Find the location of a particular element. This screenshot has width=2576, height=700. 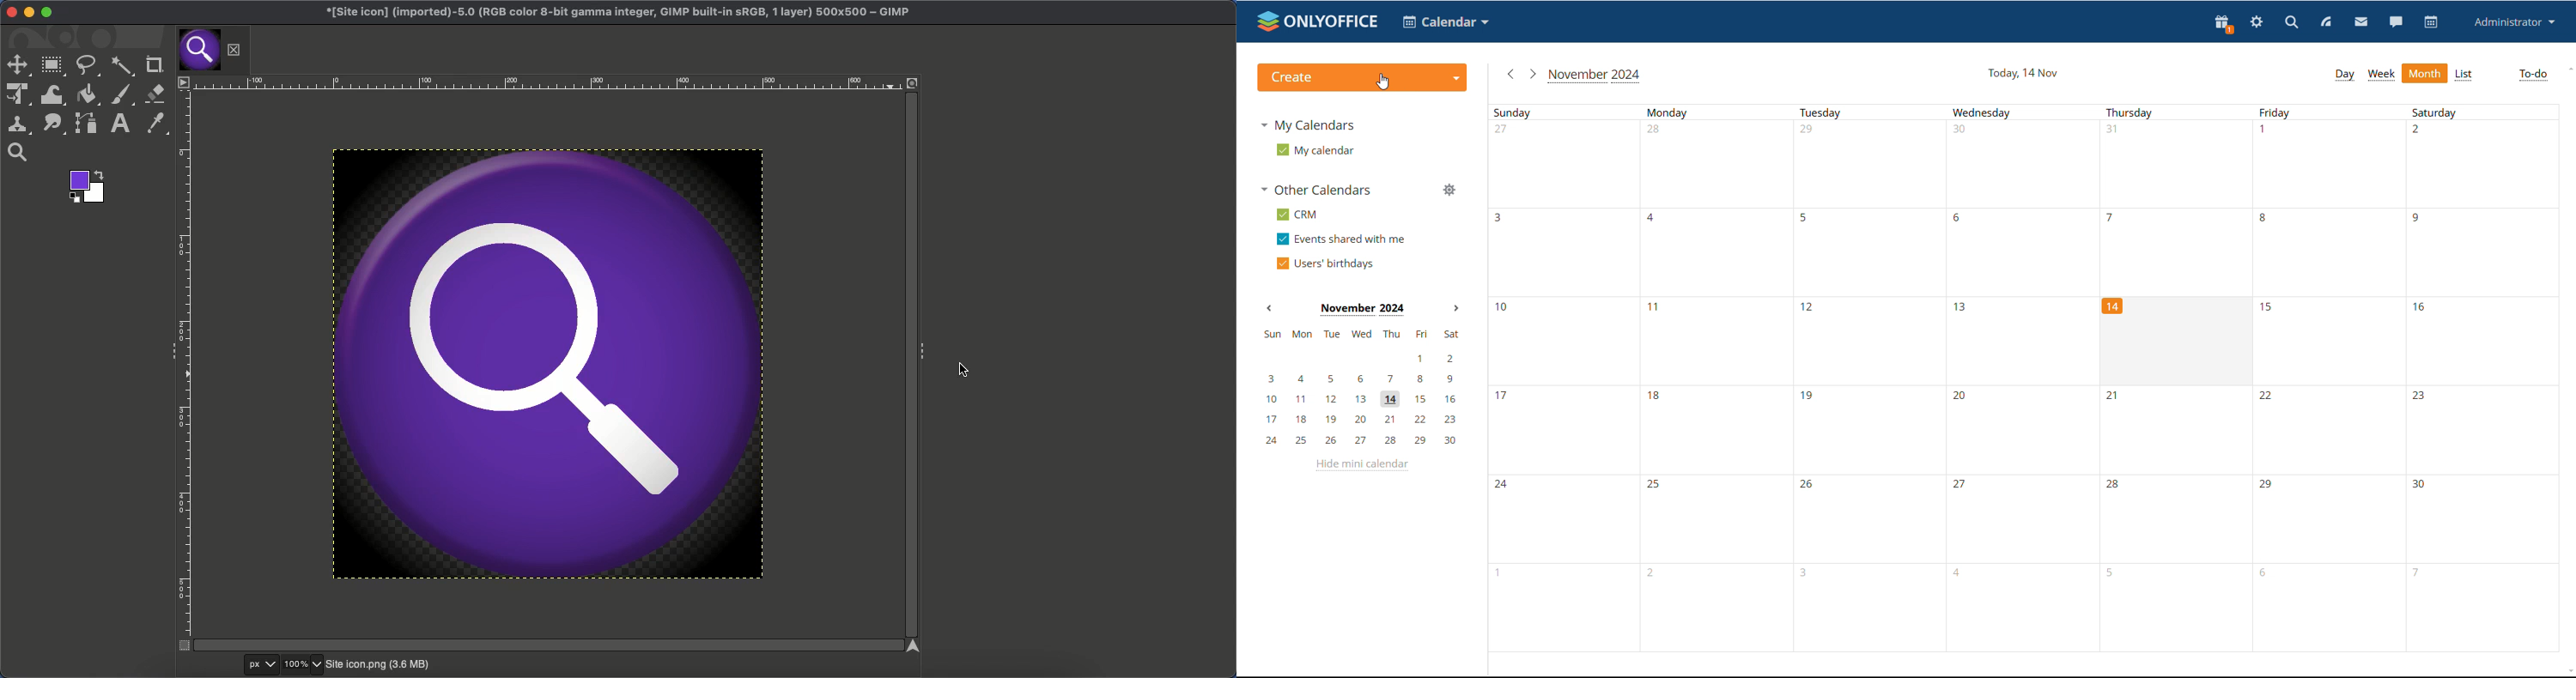

Different dates of the month is located at coordinates (2028, 617).